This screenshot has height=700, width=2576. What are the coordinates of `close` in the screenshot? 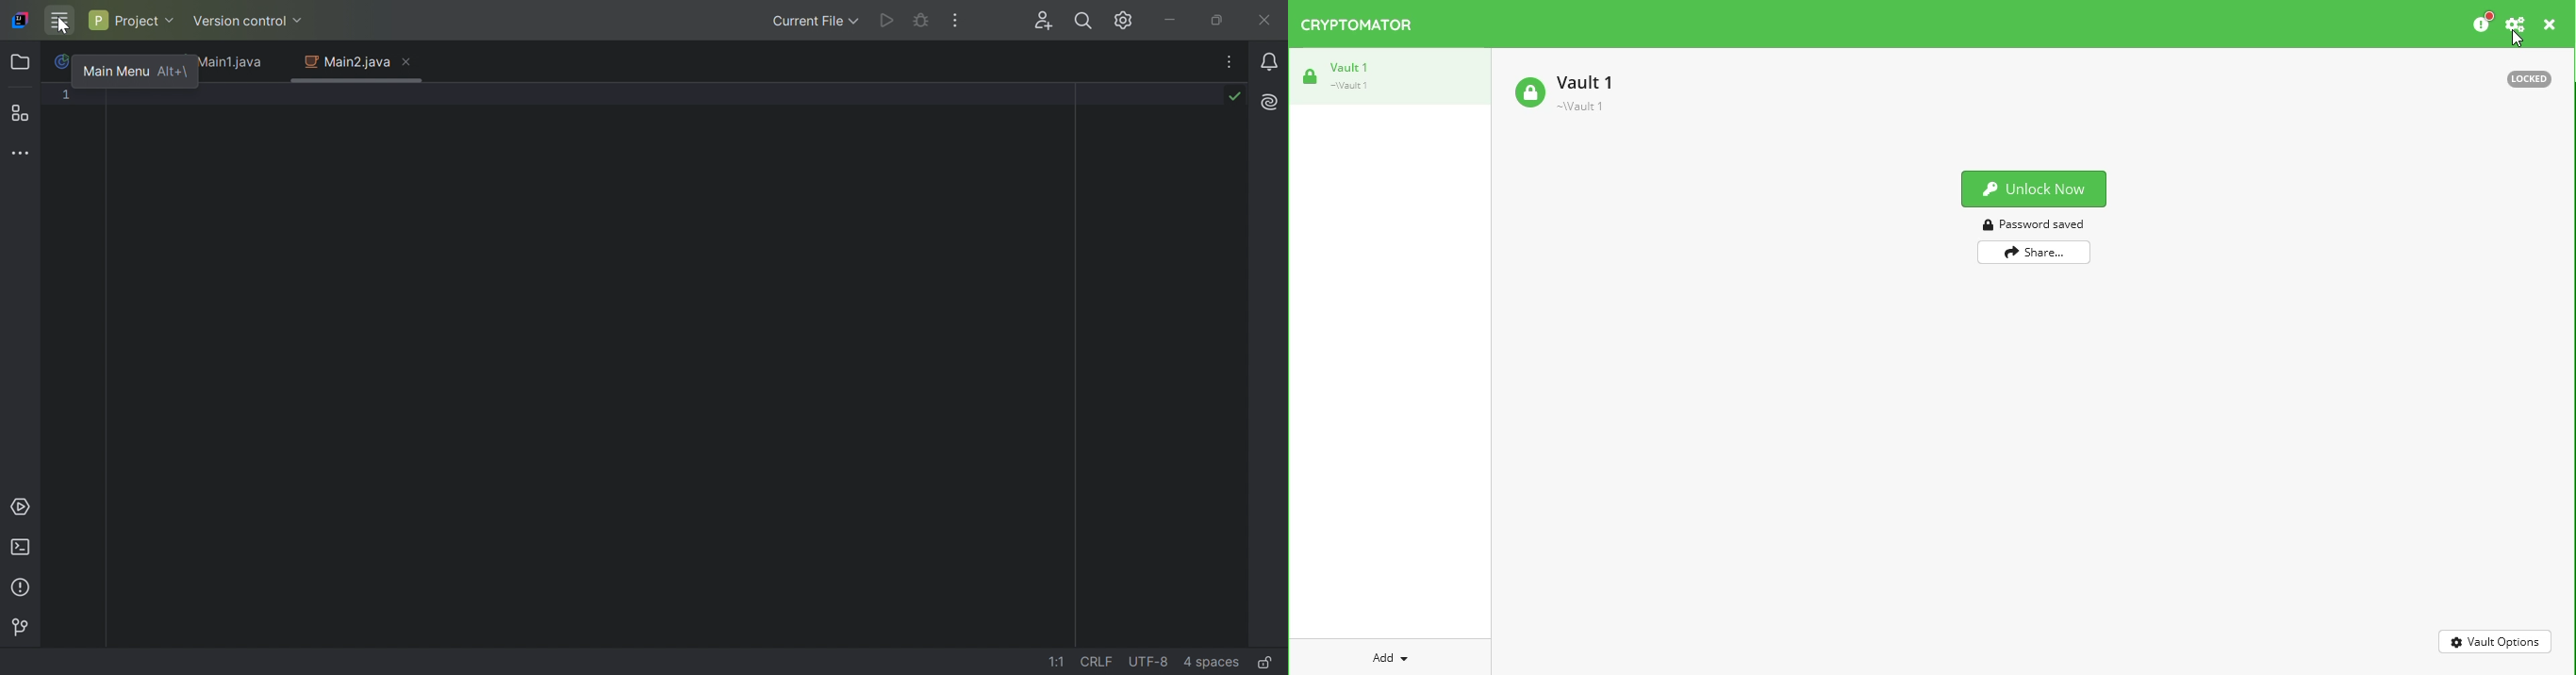 It's located at (2550, 25).